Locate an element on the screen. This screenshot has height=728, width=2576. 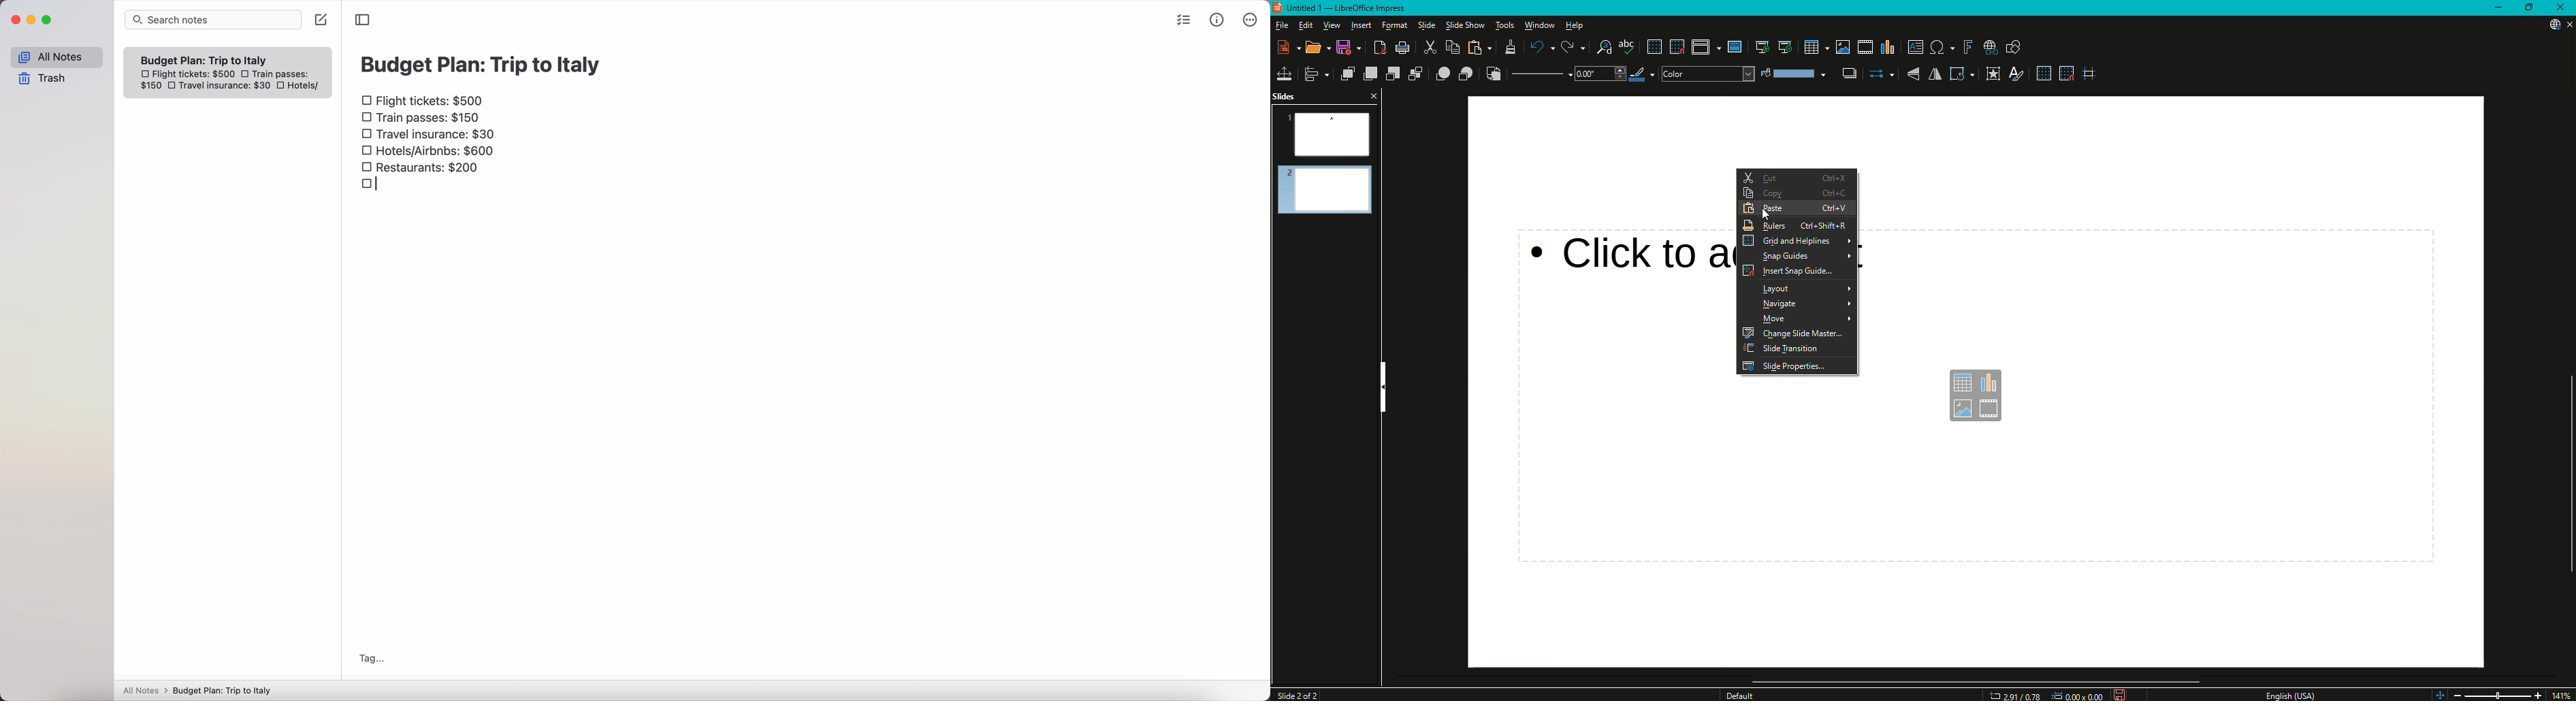
Snap to Grid is located at coordinates (2067, 74).